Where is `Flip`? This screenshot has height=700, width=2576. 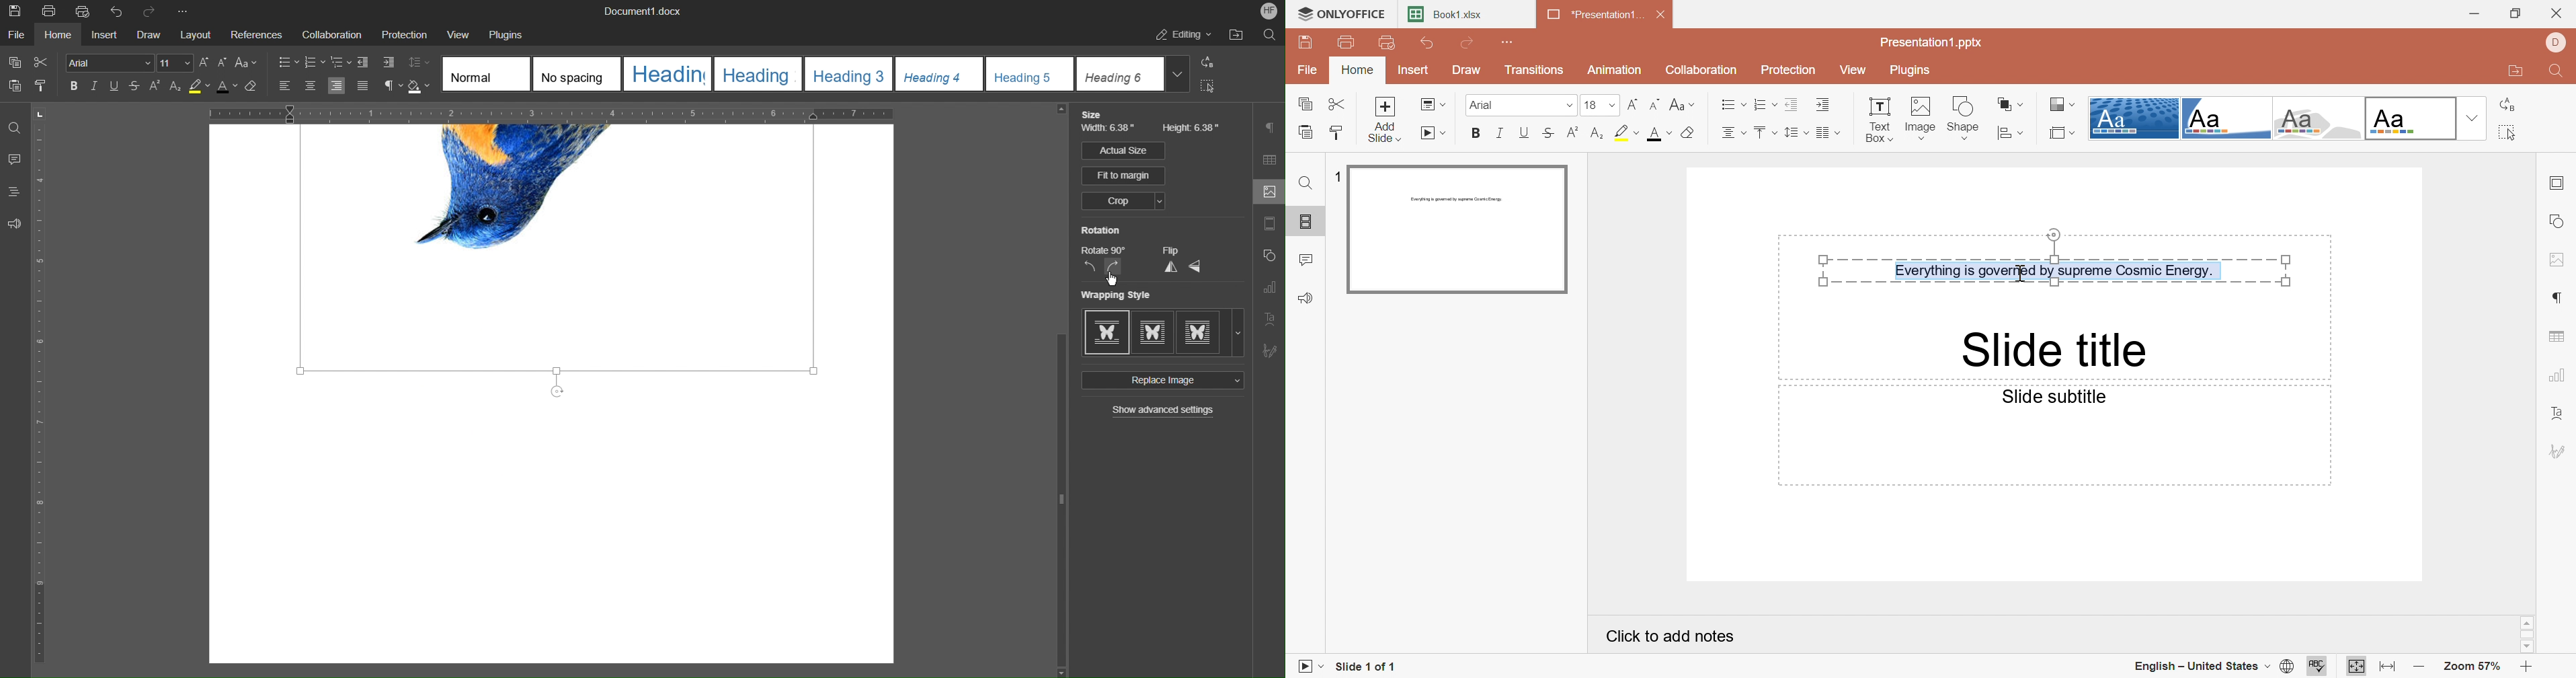
Flip is located at coordinates (1171, 252).